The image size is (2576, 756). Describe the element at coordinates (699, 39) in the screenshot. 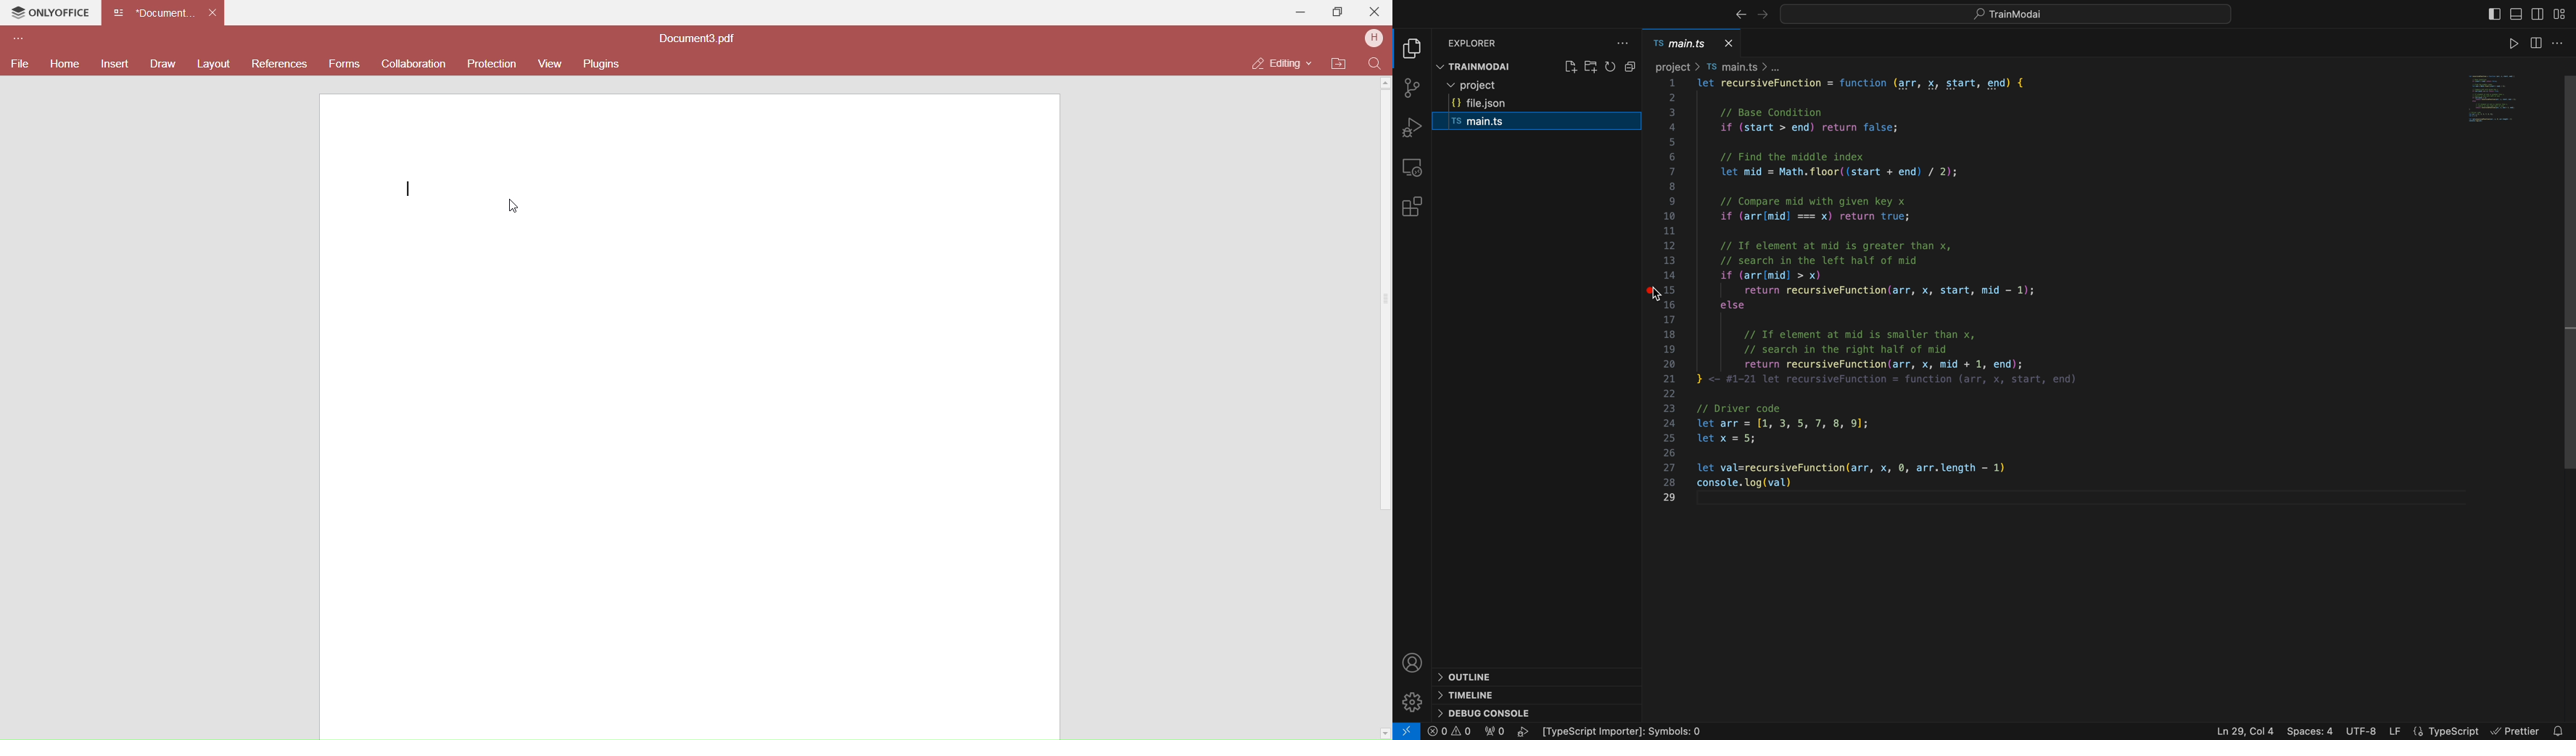

I see `document title` at that location.